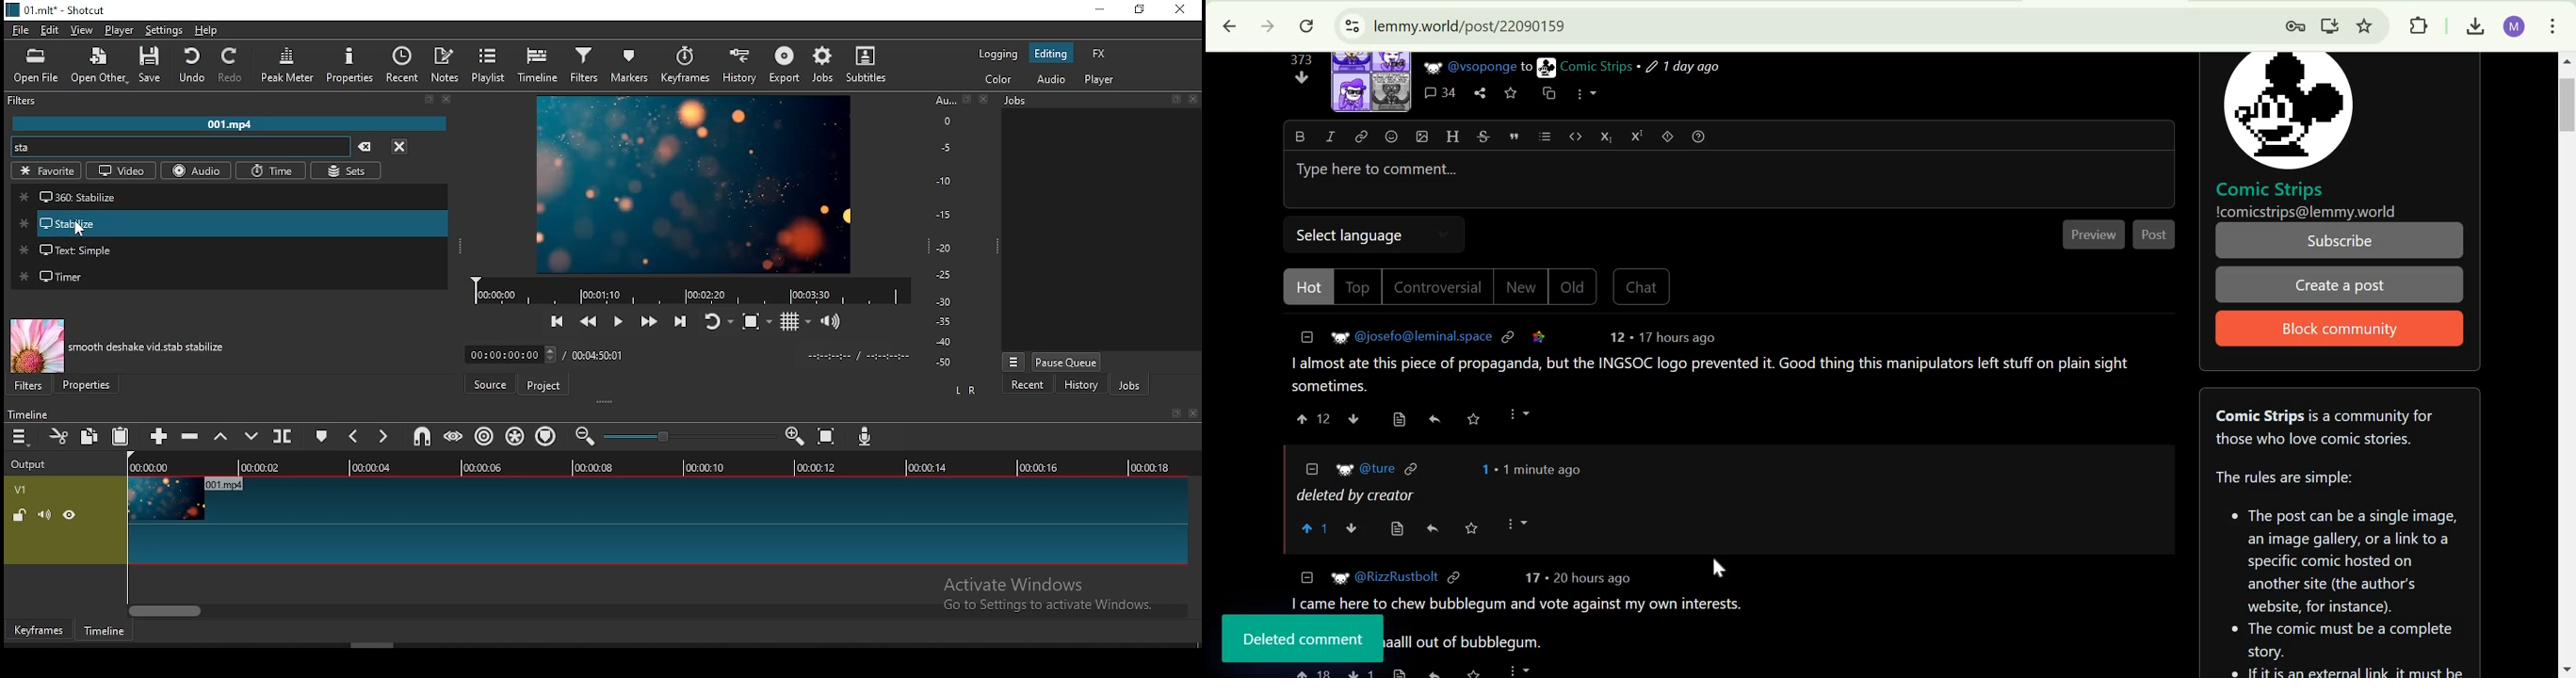 This screenshot has width=2576, height=700. Describe the element at coordinates (587, 326) in the screenshot. I see `play quickly backwards` at that location.